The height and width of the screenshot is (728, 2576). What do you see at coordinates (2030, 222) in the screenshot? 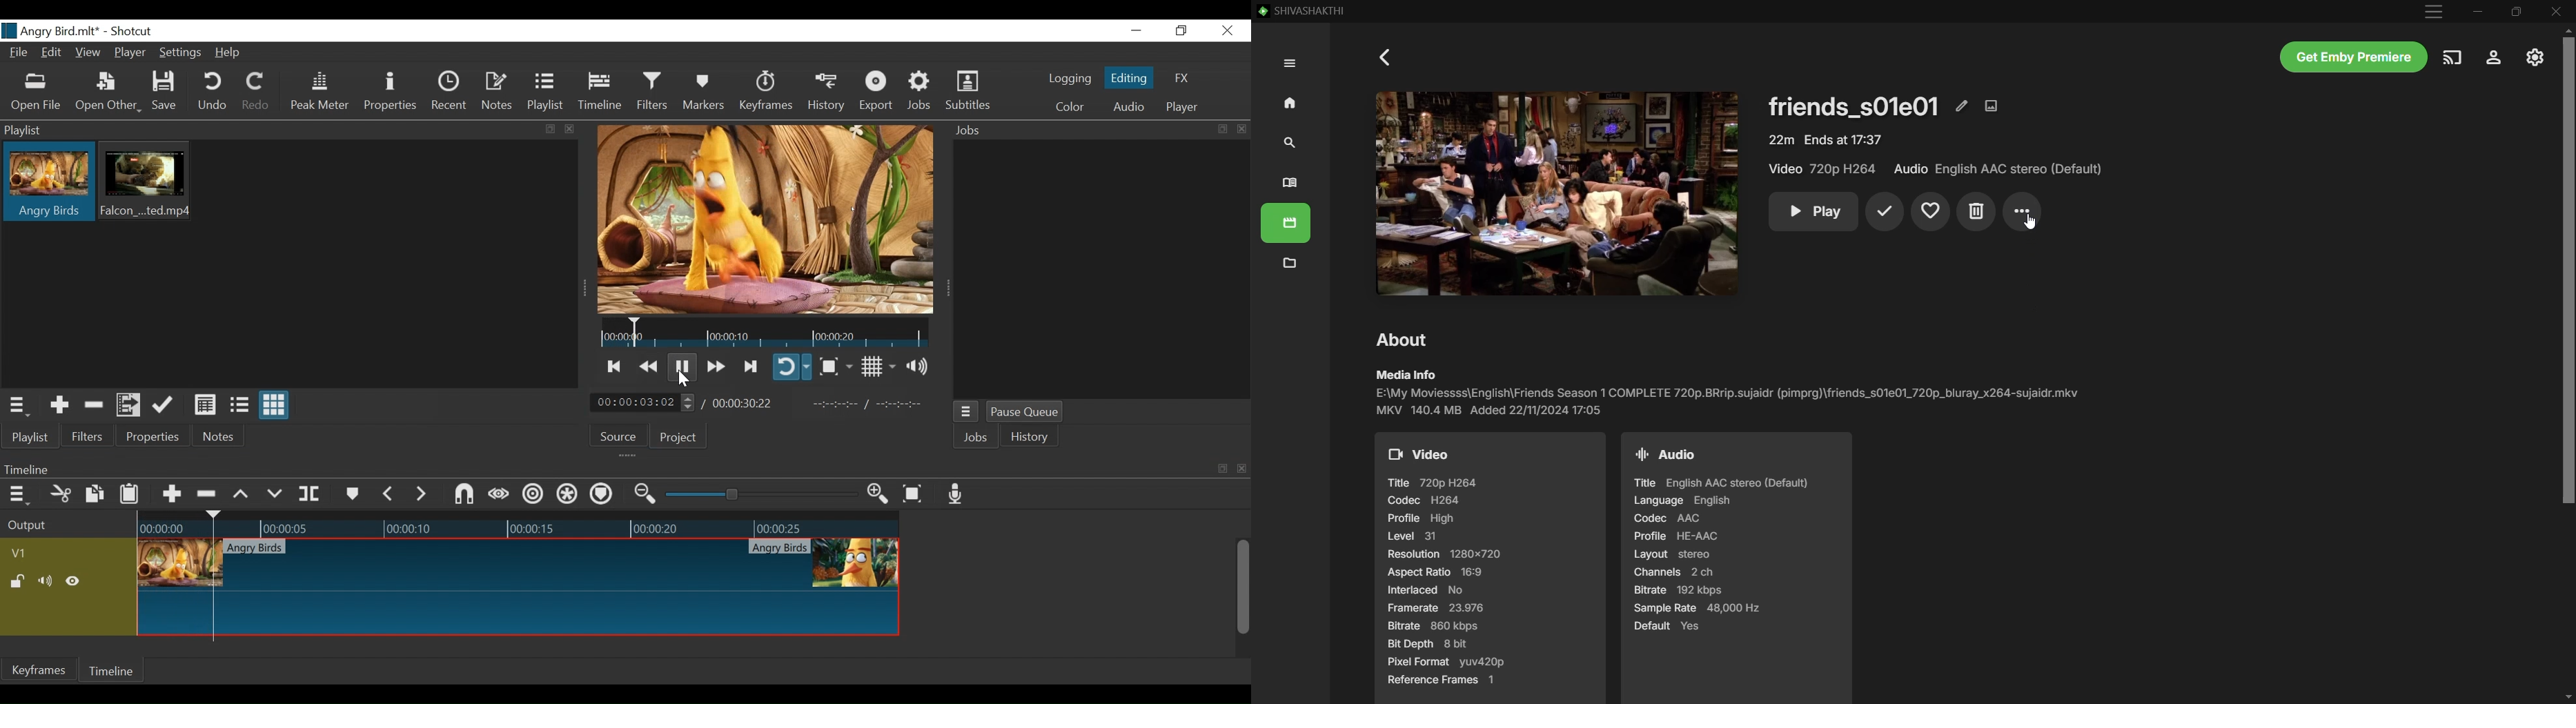
I see `Cursor` at bounding box center [2030, 222].